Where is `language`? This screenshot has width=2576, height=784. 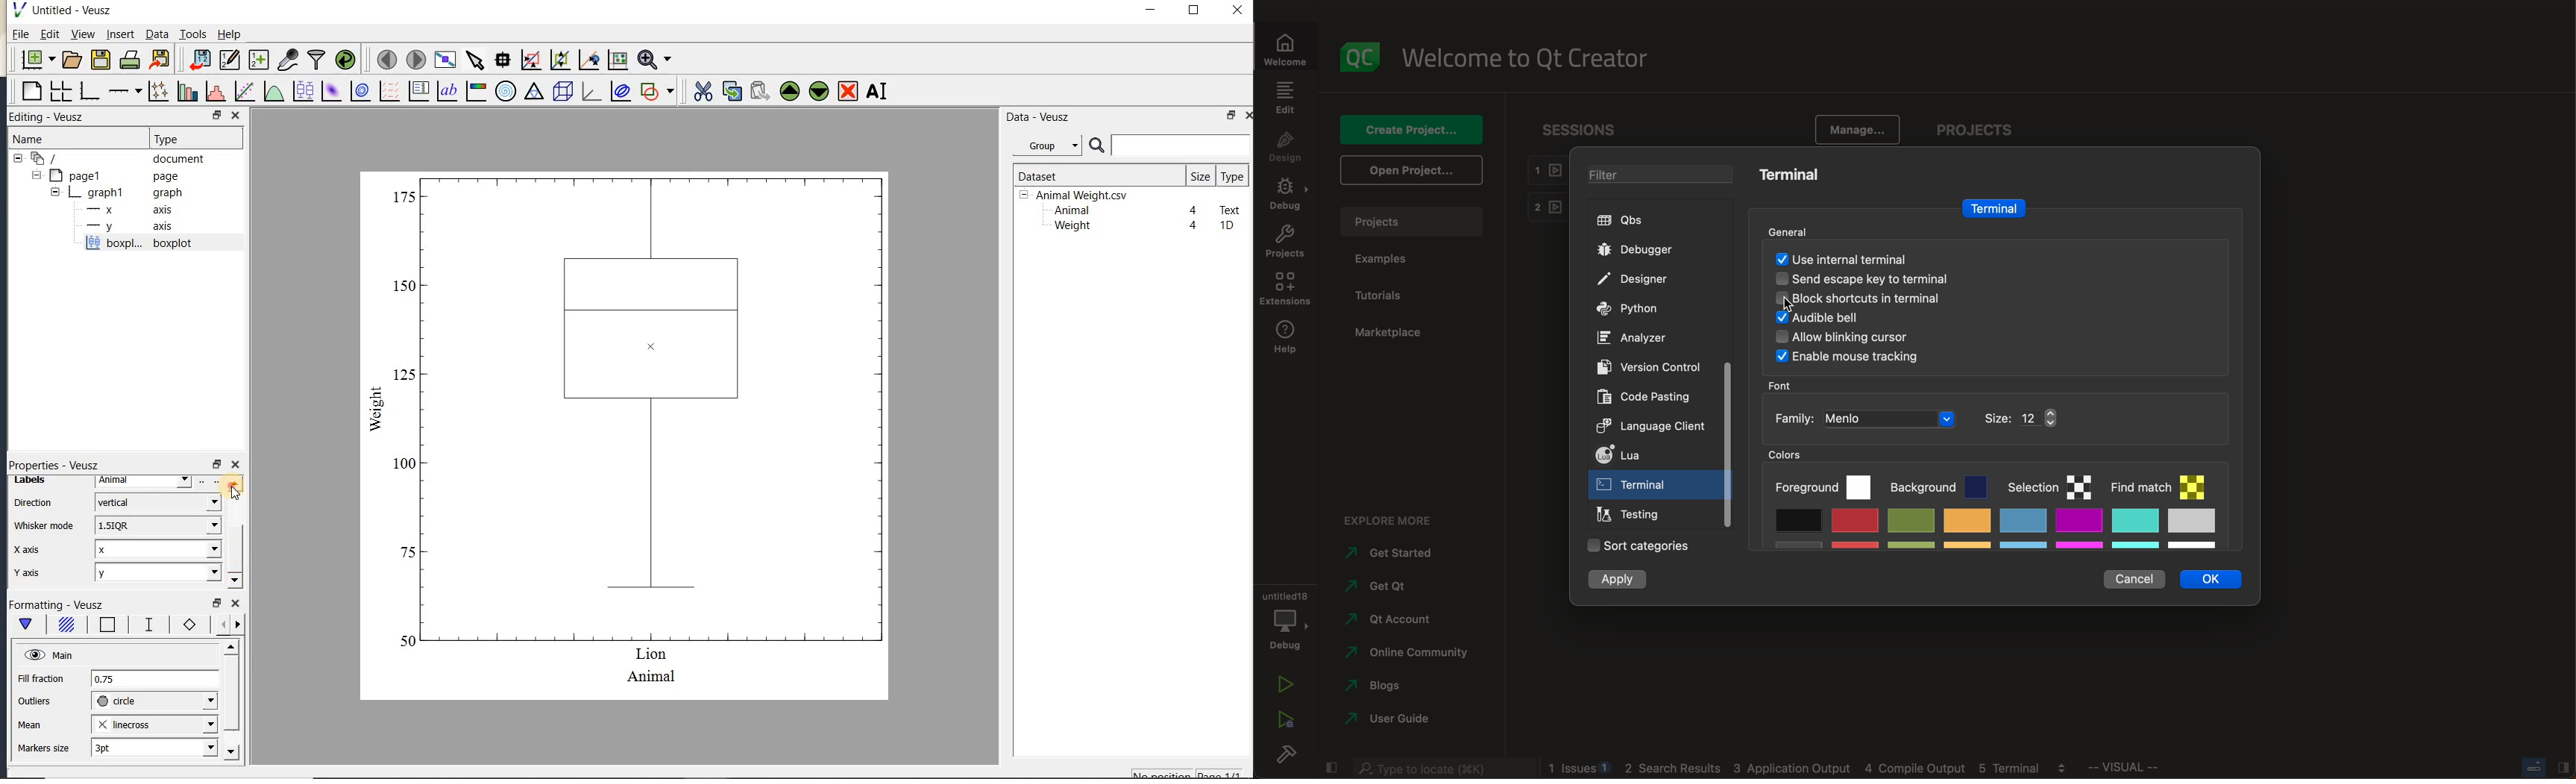 language is located at coordinates (1655, 428).